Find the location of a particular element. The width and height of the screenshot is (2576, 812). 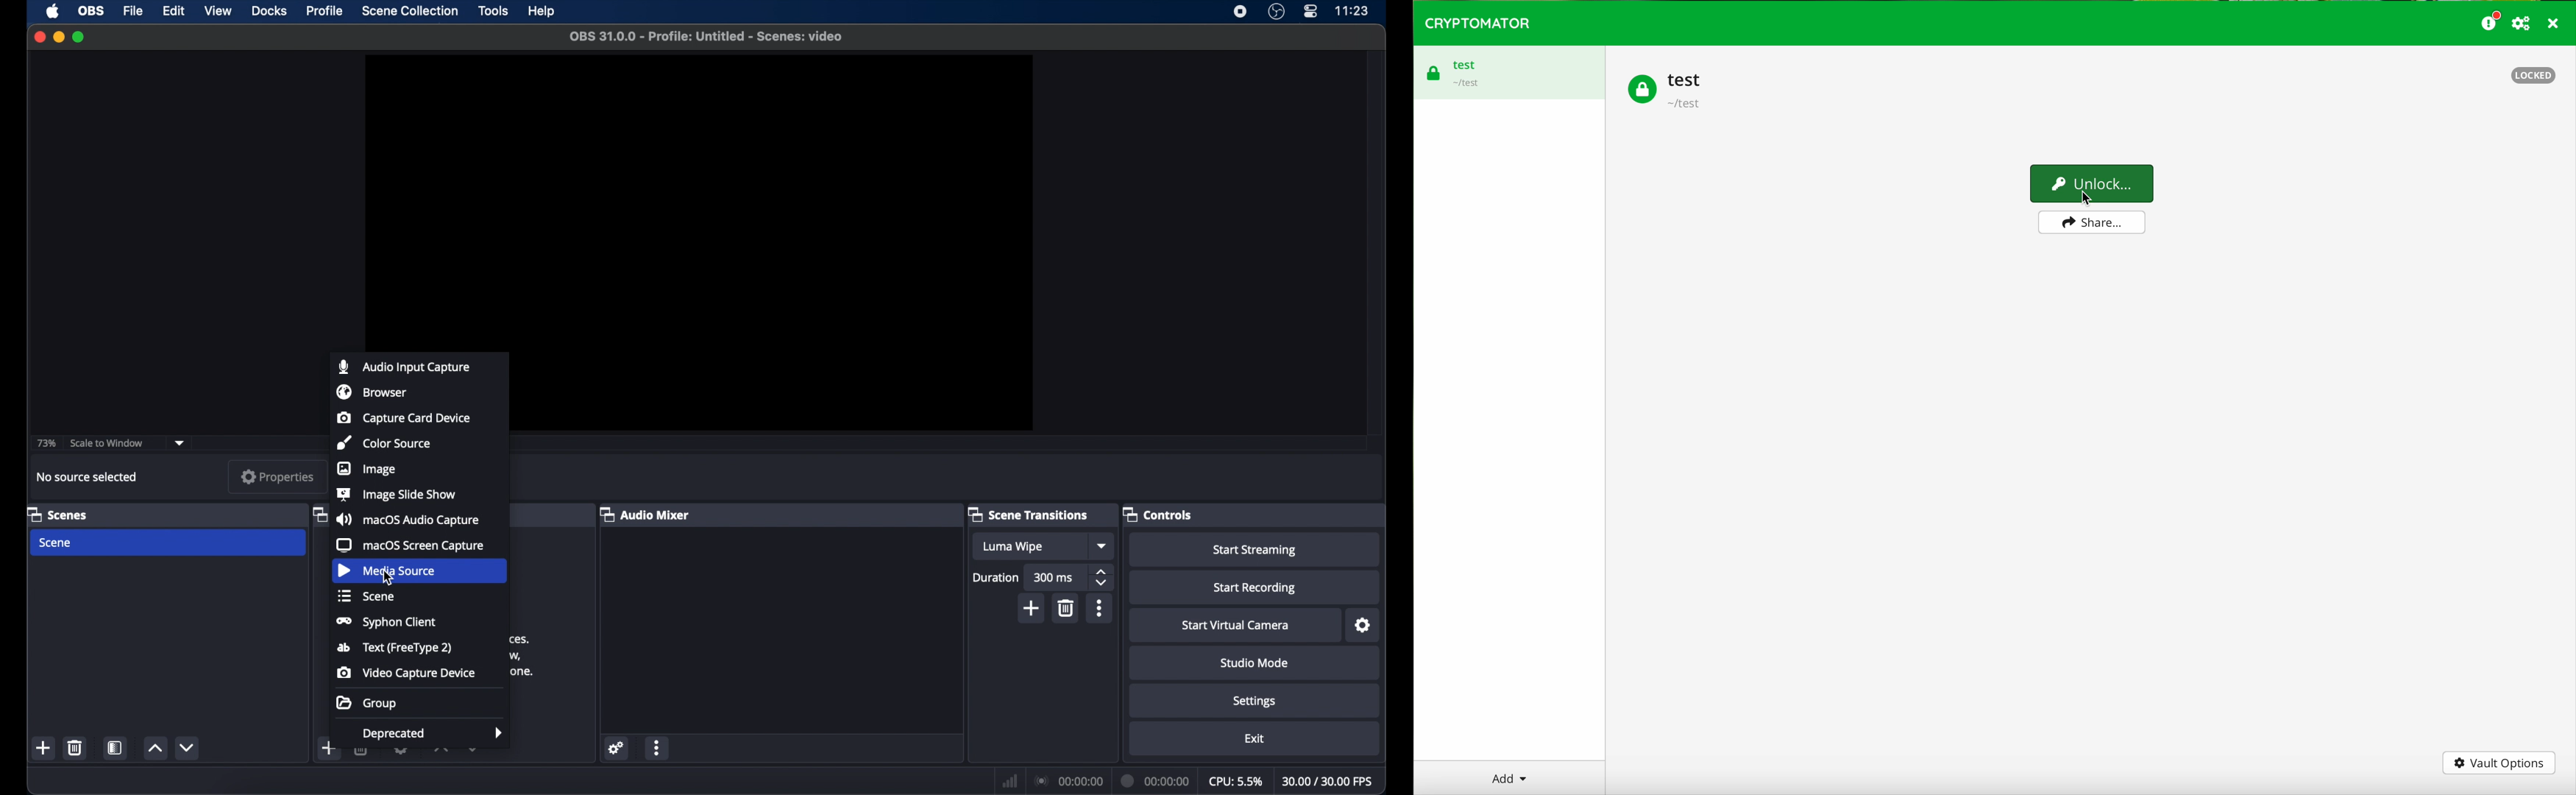

73% is located at coordinates (46, 444).